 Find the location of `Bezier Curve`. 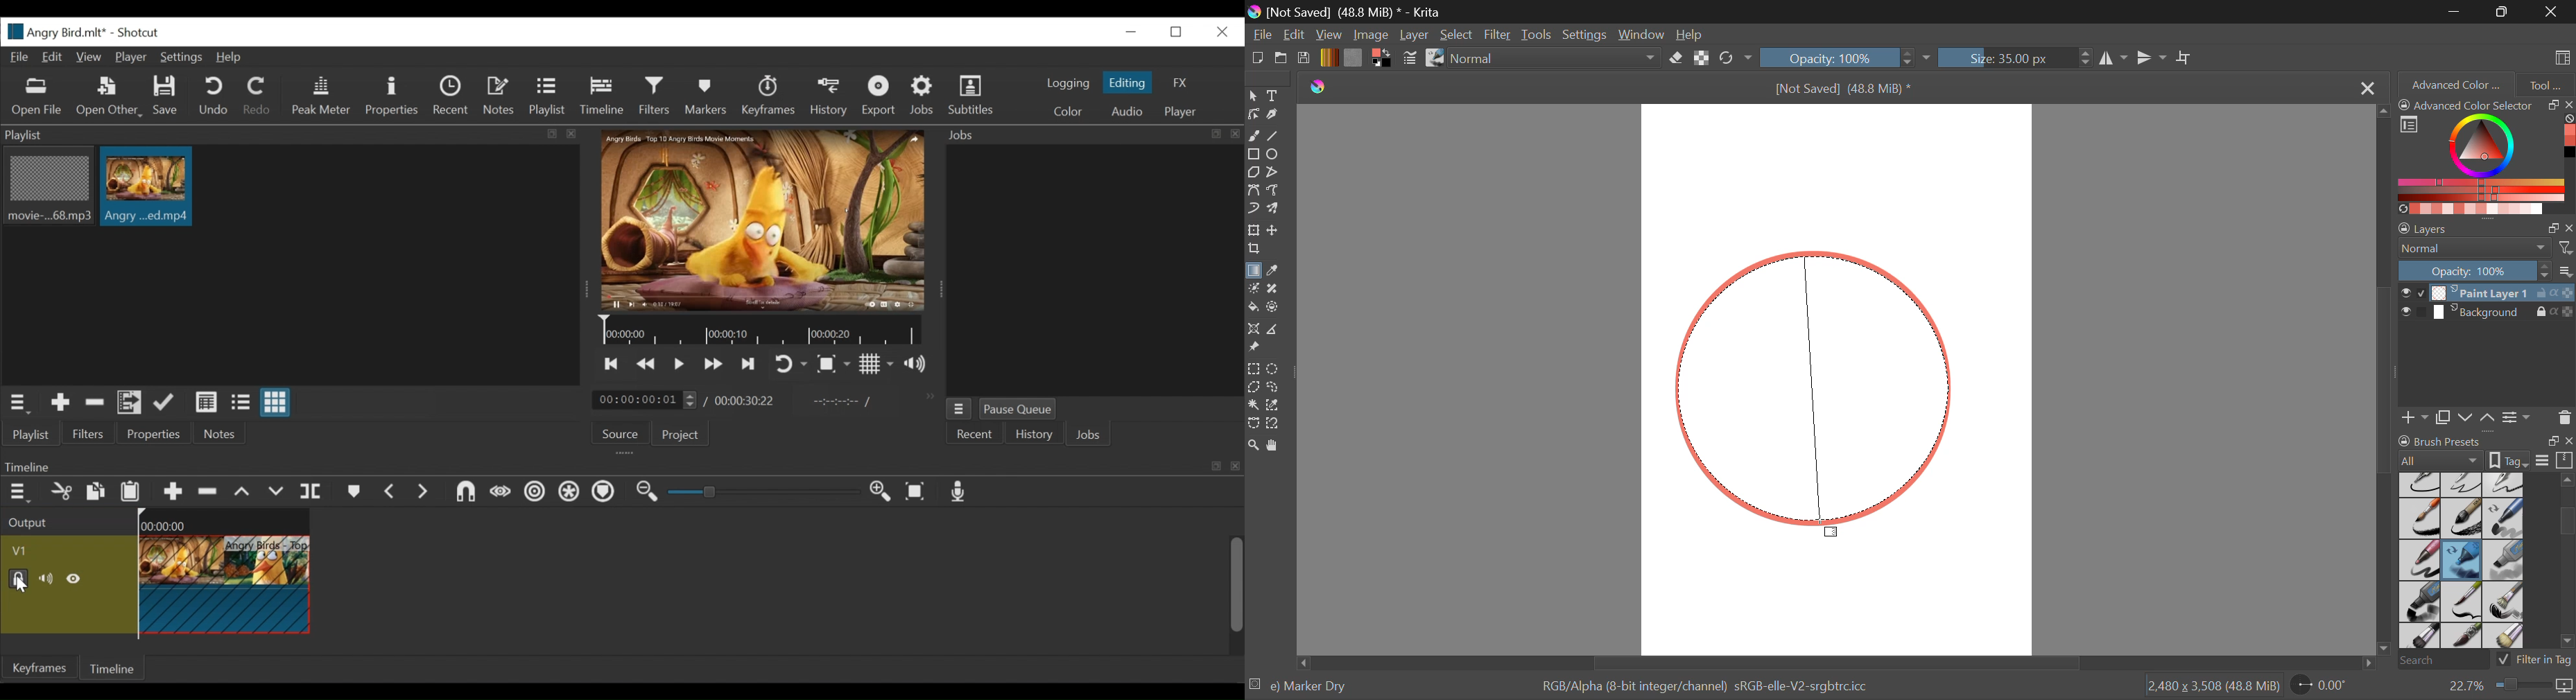

Bezier Curve is located at coordinates (1256, 192).